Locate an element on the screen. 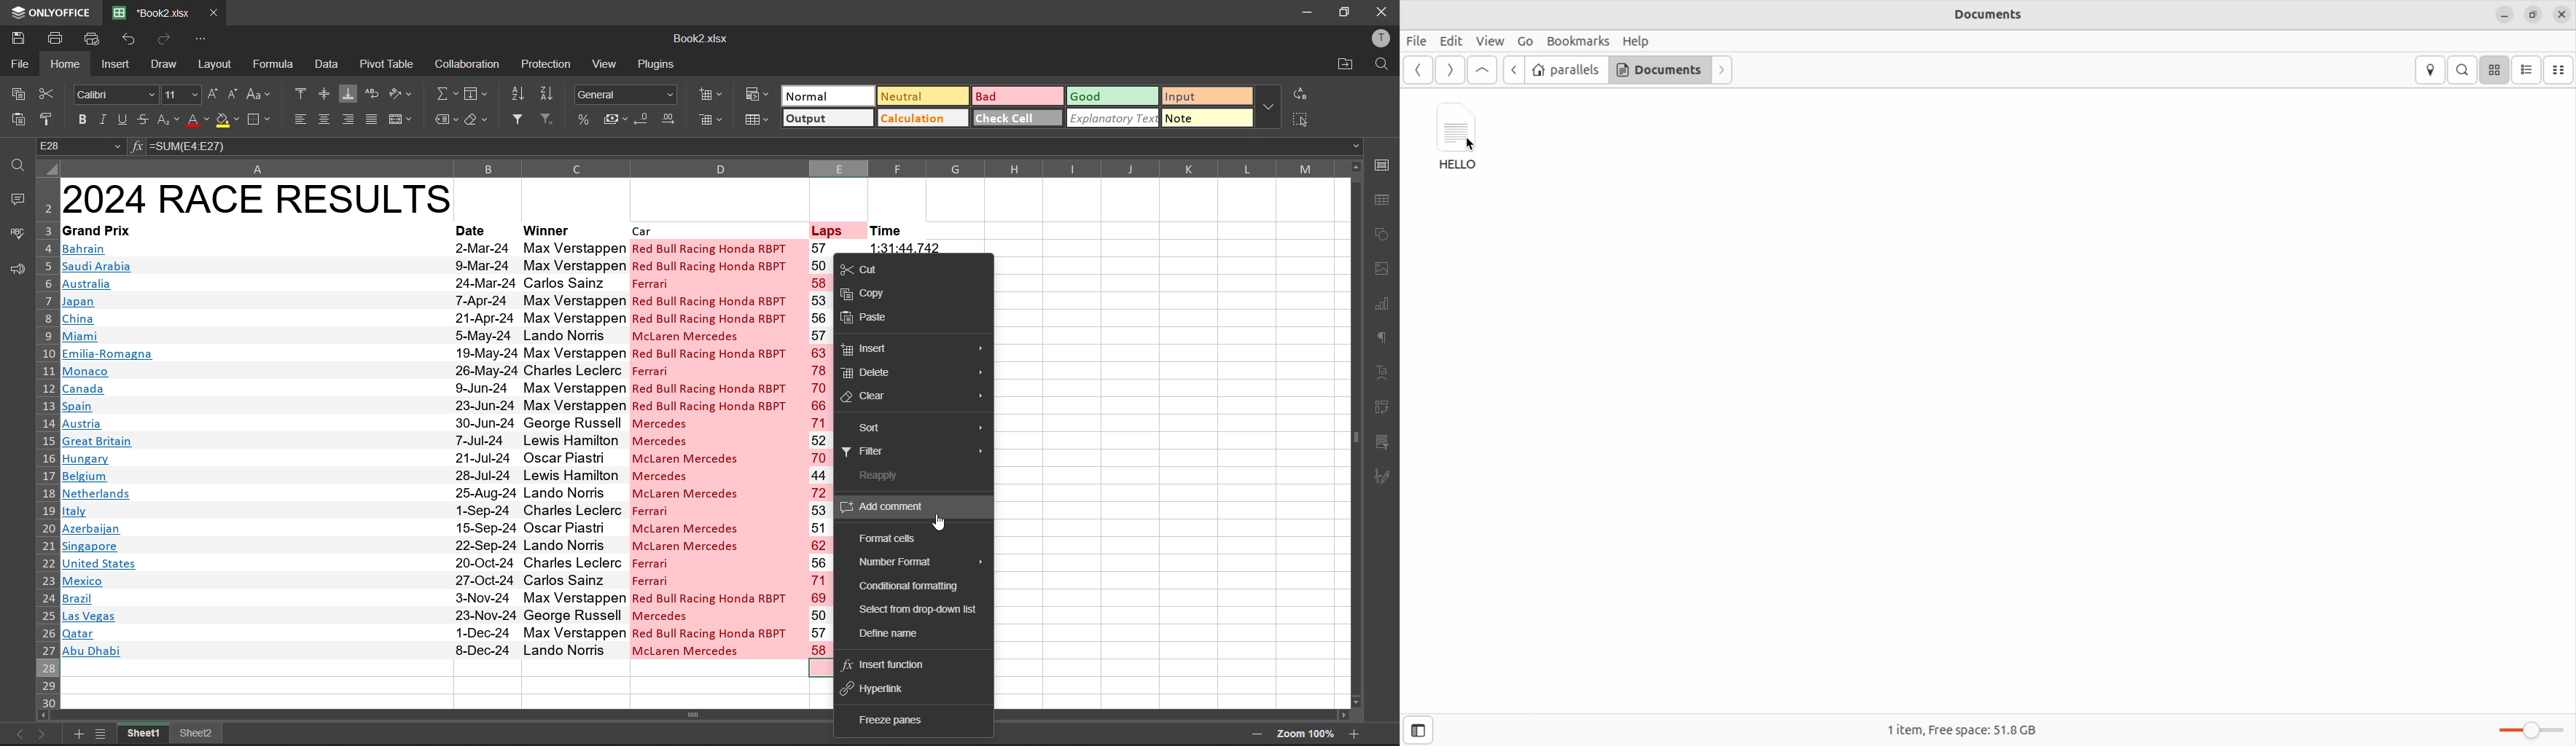 This screenshot has width=2576, height=756. conditional formatting is located at coordinates (757, 98).